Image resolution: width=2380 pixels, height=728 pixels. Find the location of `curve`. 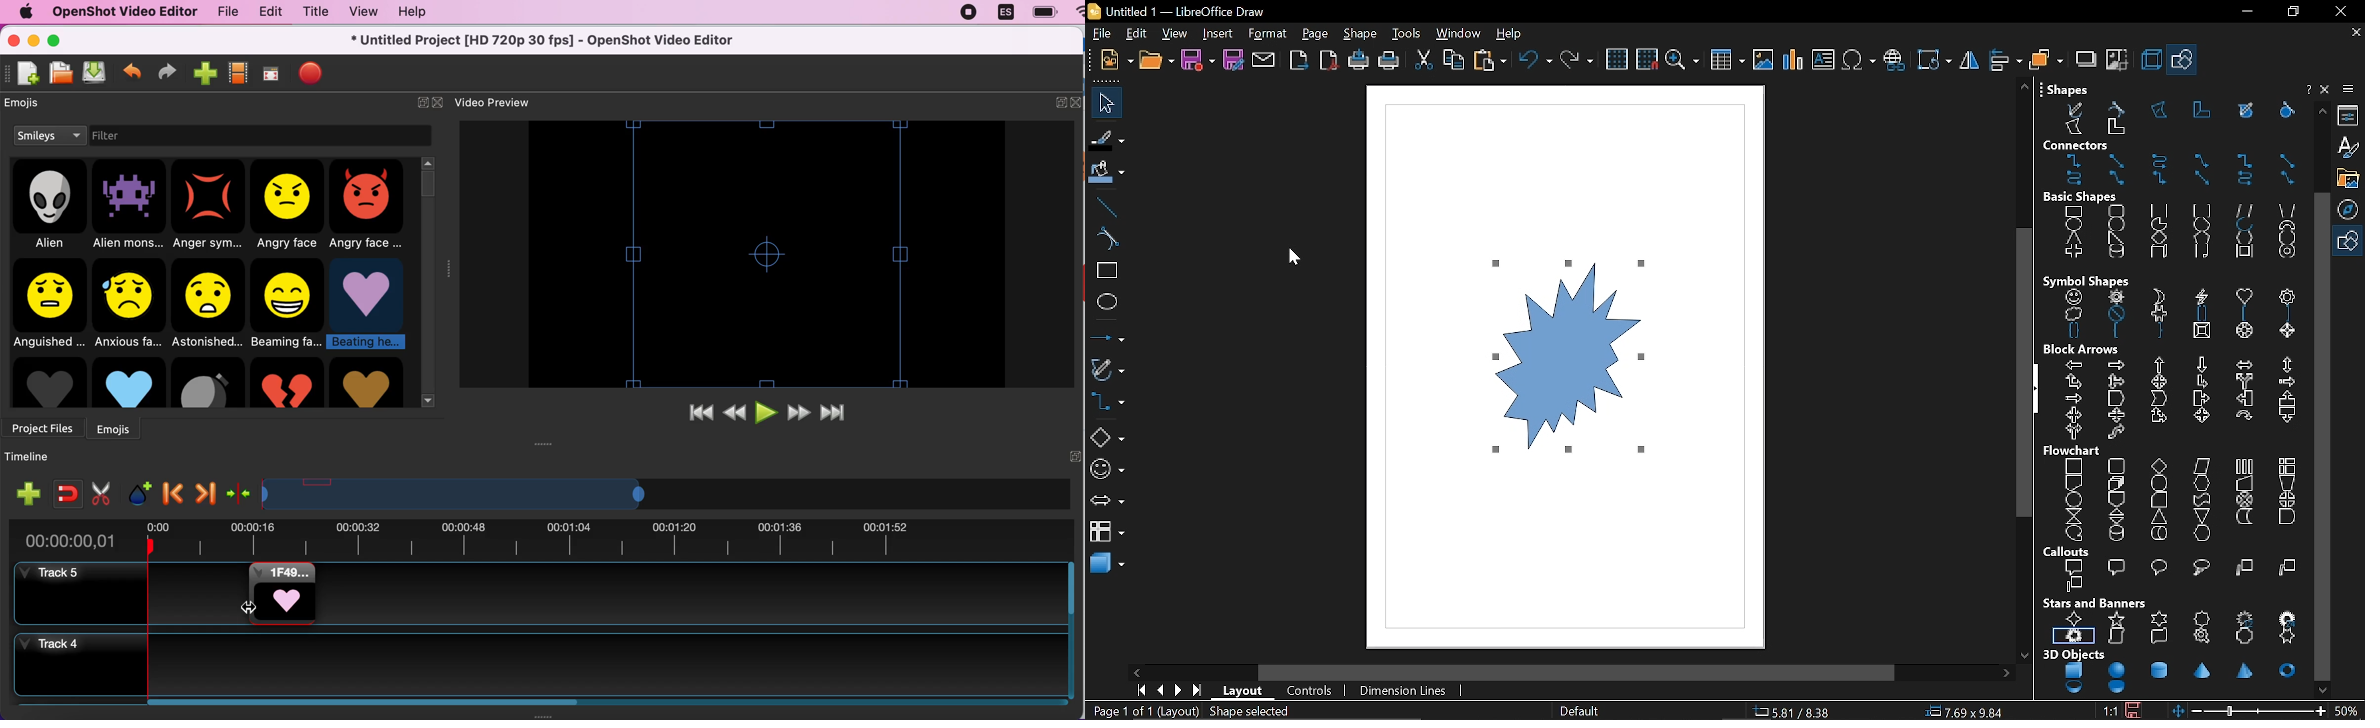

curve is located at coordinates (1106, 239).